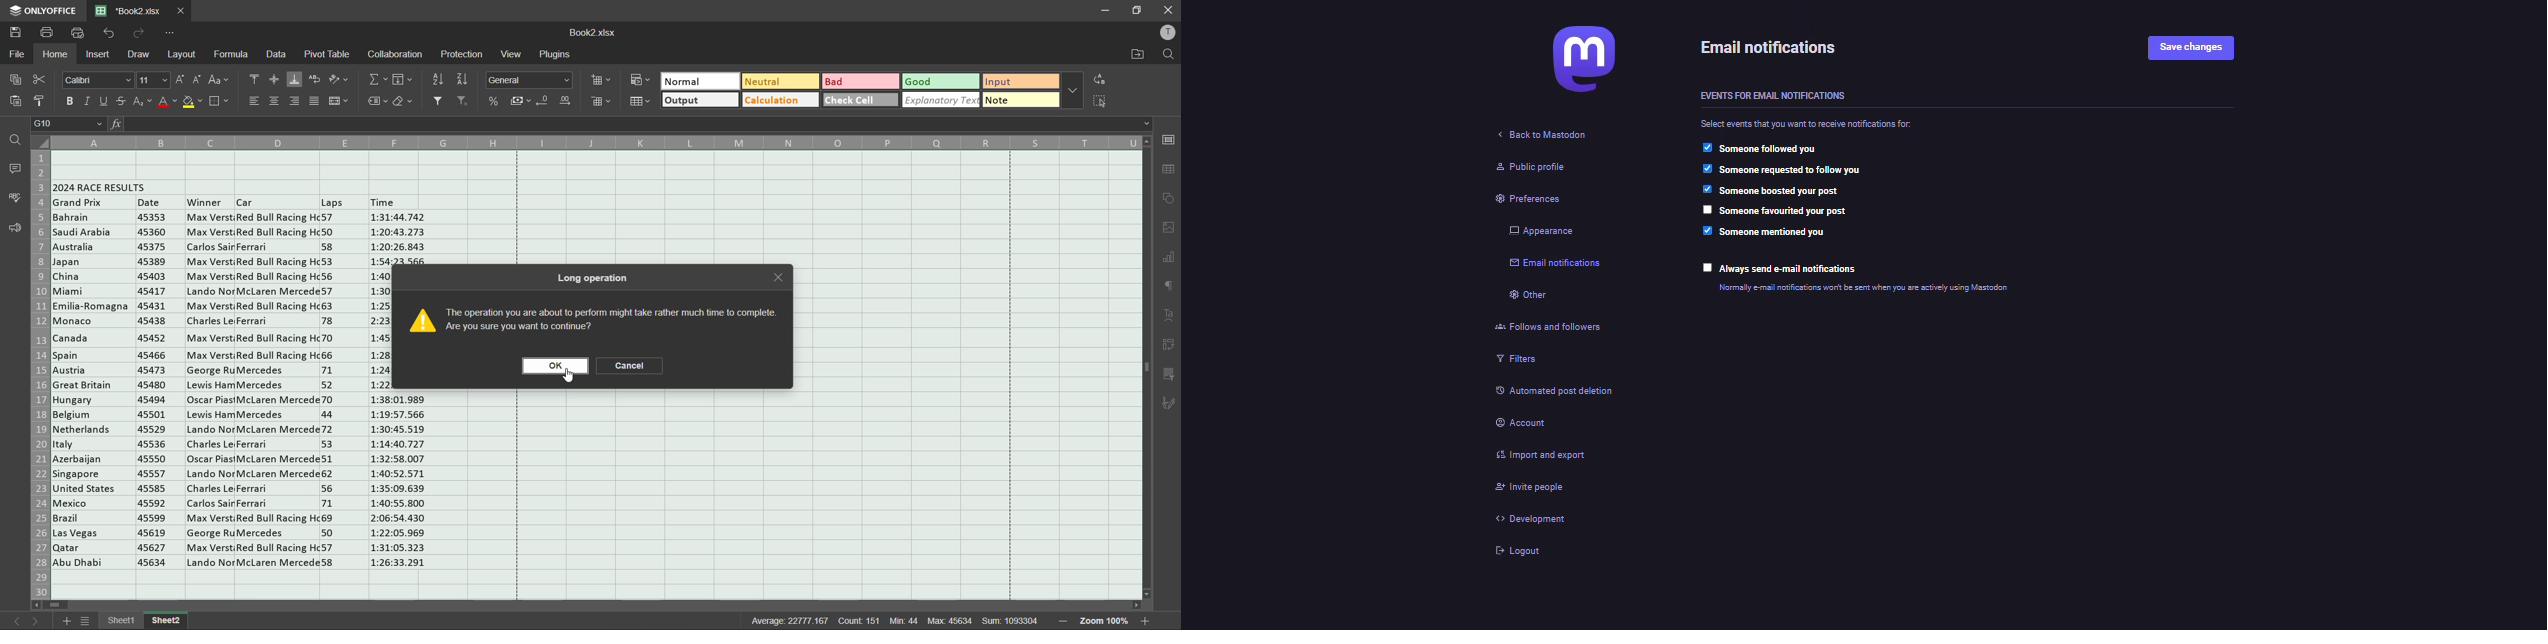 This screenshot has width=2548, height=644. I want to click on zoom factor, so click(1105, 621).